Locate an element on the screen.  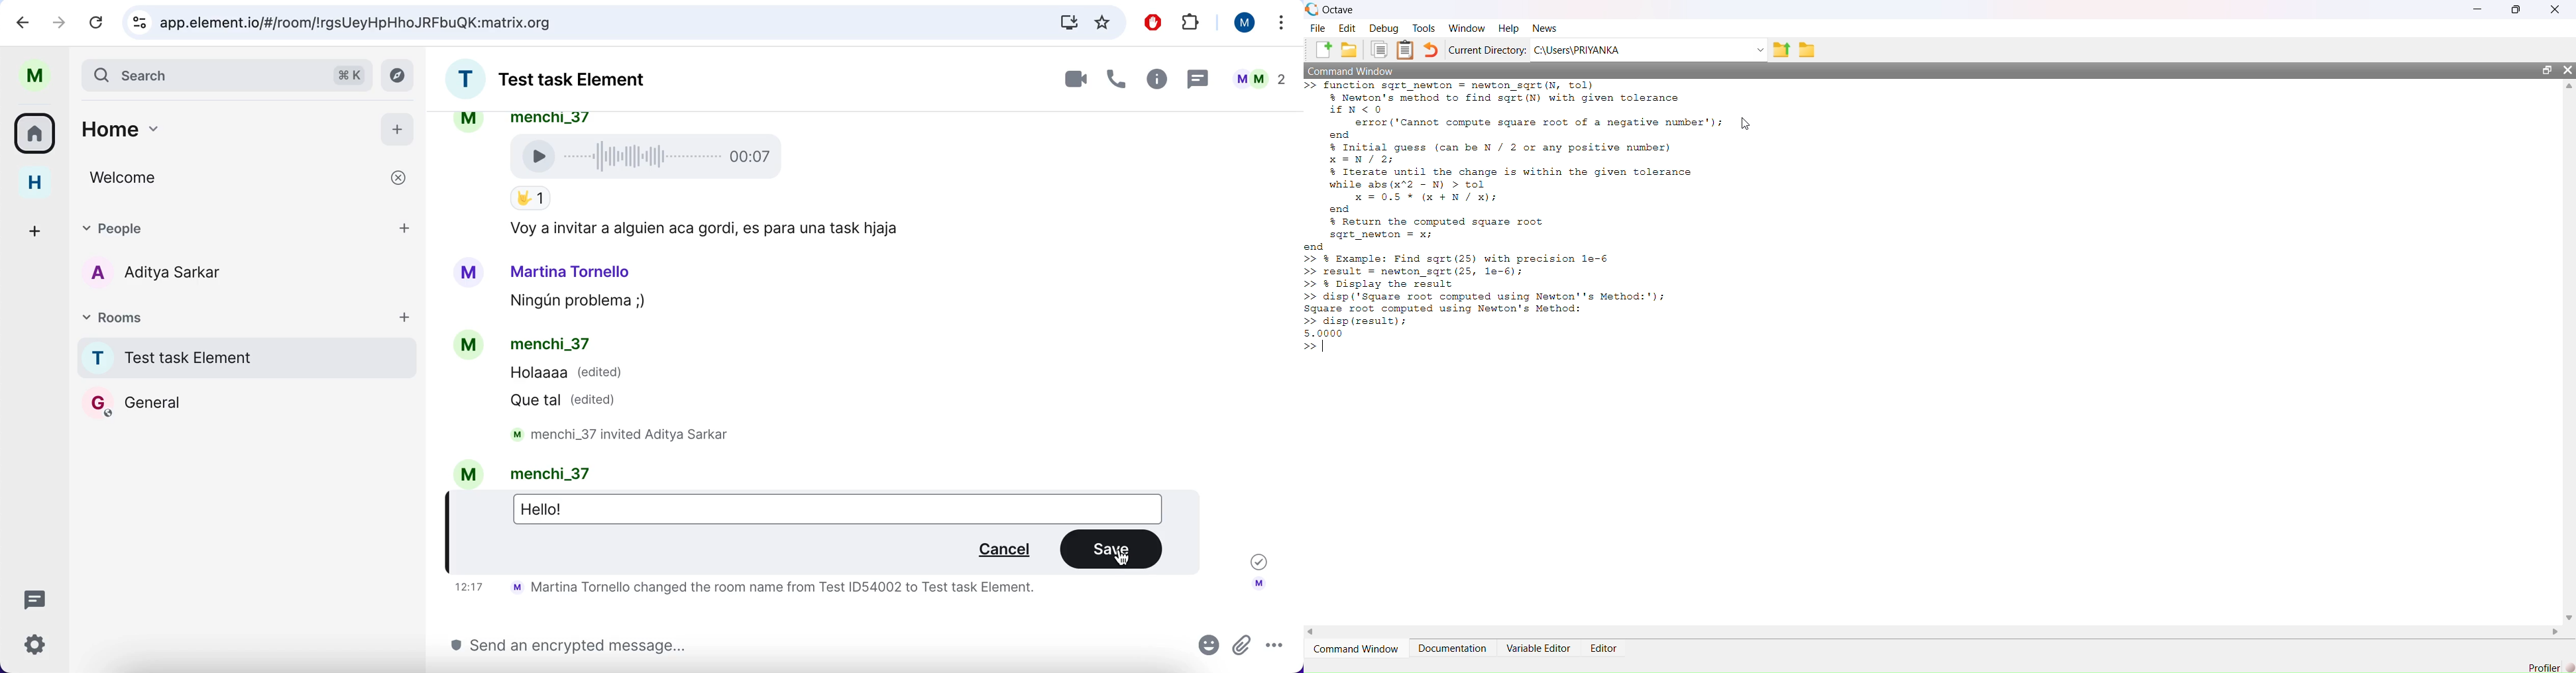
explore rooms is located at coordinates (400, 75).